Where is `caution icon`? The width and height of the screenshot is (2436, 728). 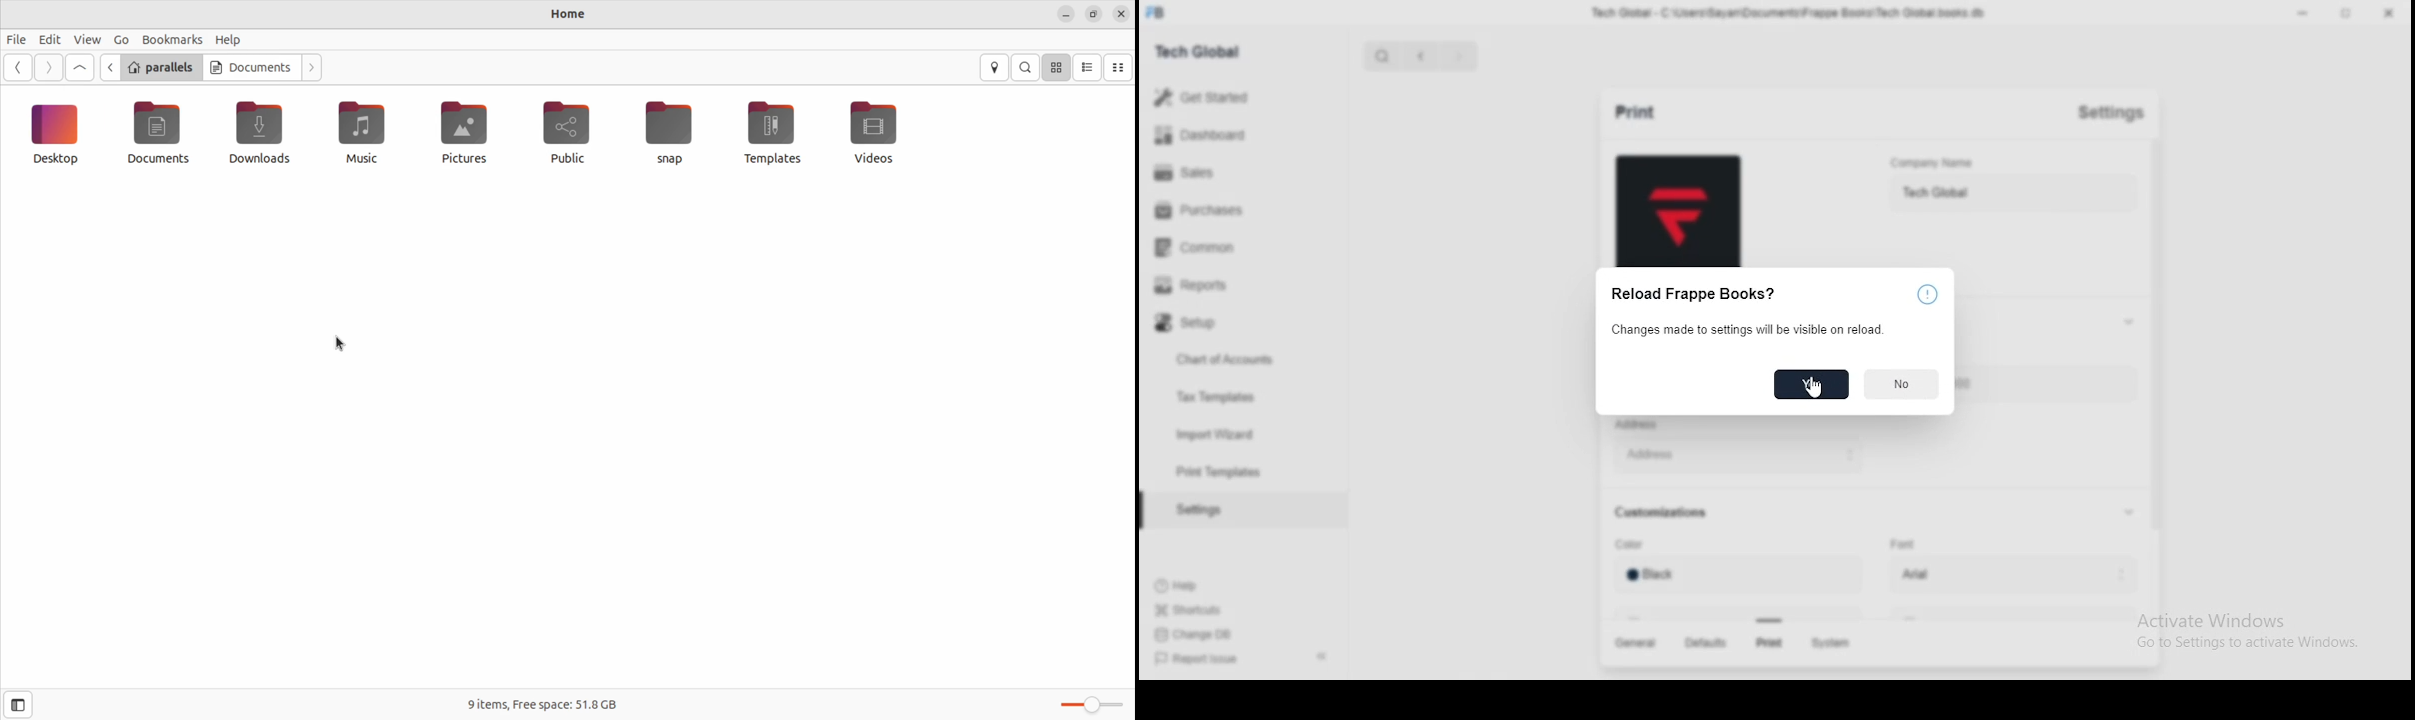 caution icon is located at coordinates (1930, 295).